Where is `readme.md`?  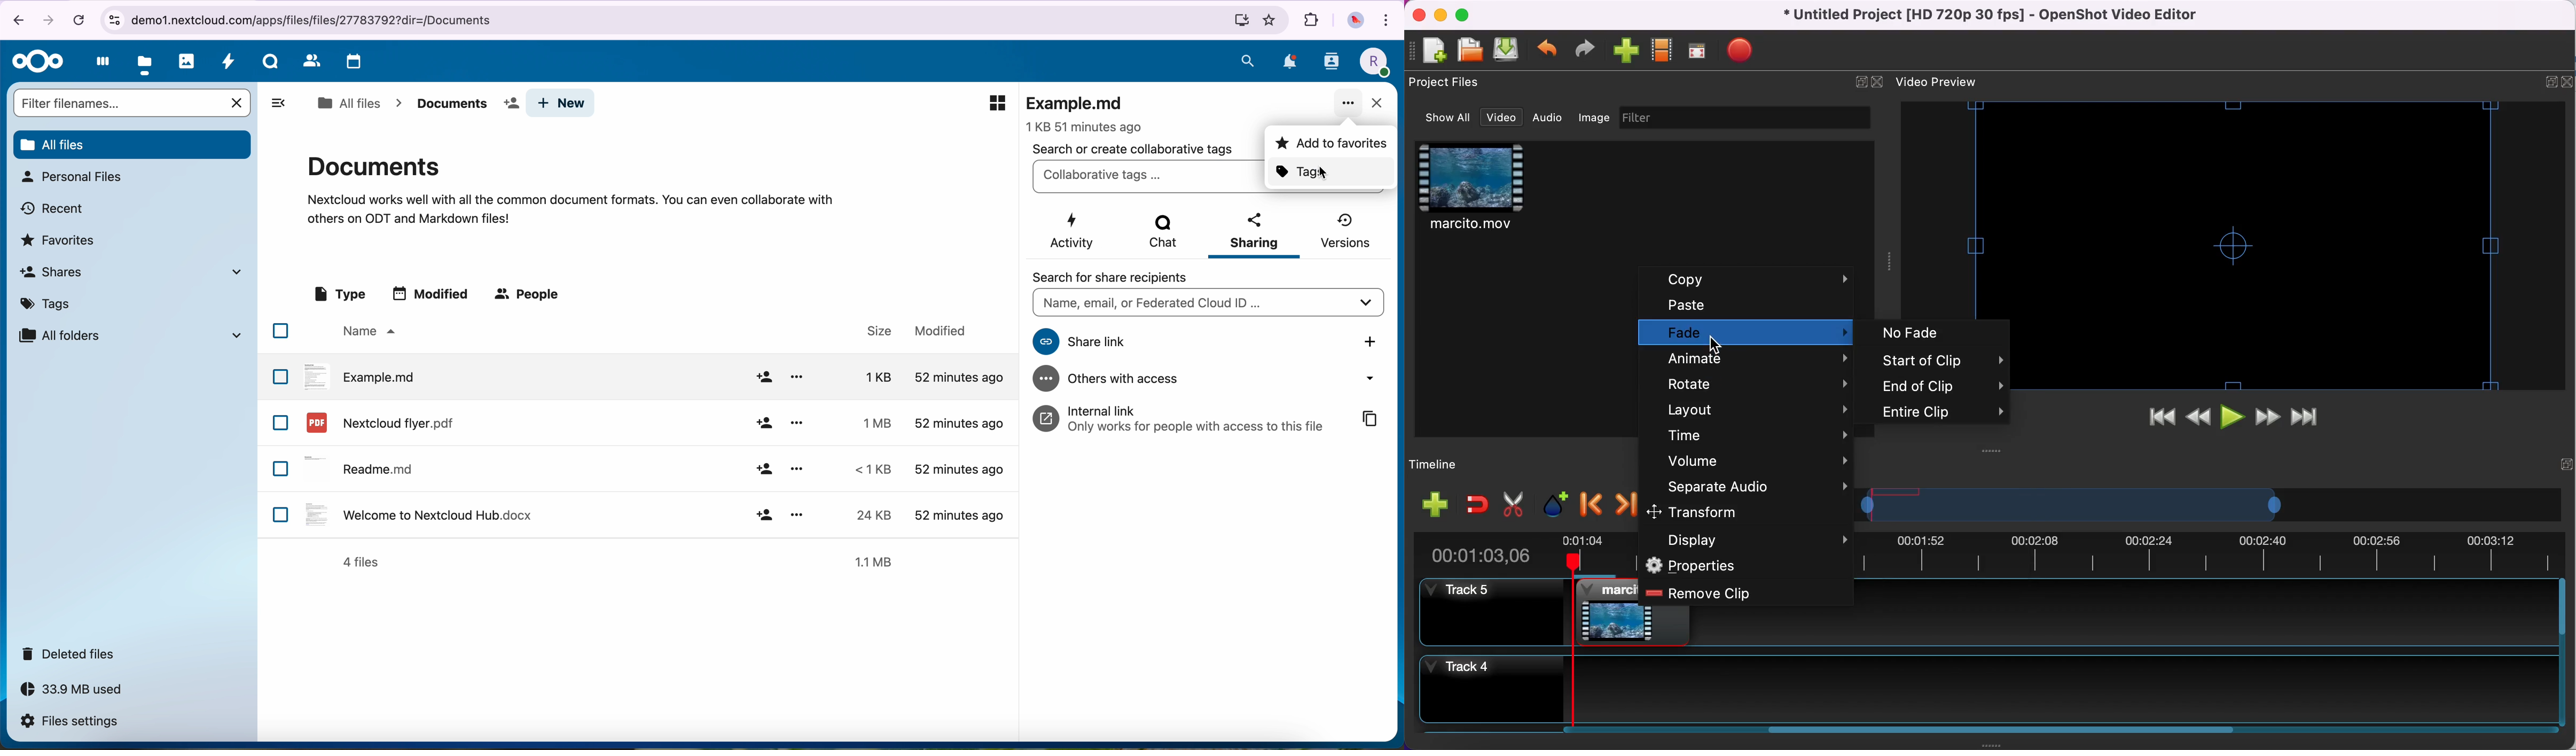
readme.md is located at coordinates (362, 467).